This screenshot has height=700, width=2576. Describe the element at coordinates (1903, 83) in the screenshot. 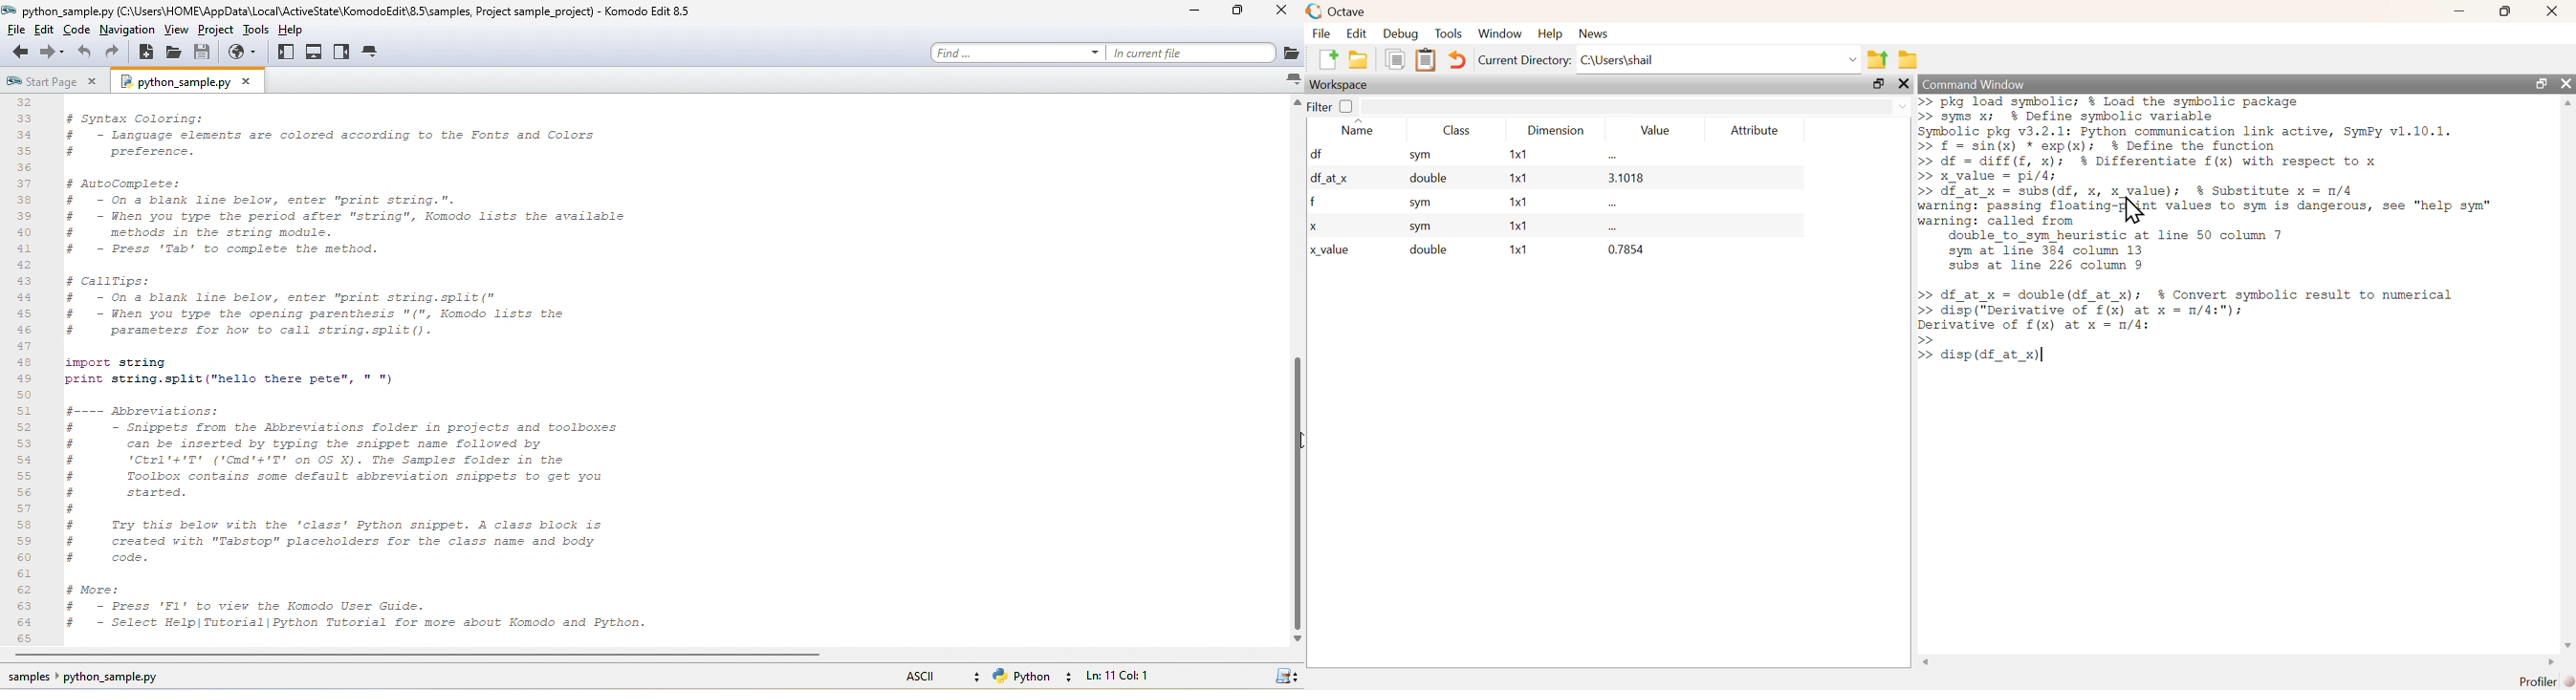

I see `close` at that location.